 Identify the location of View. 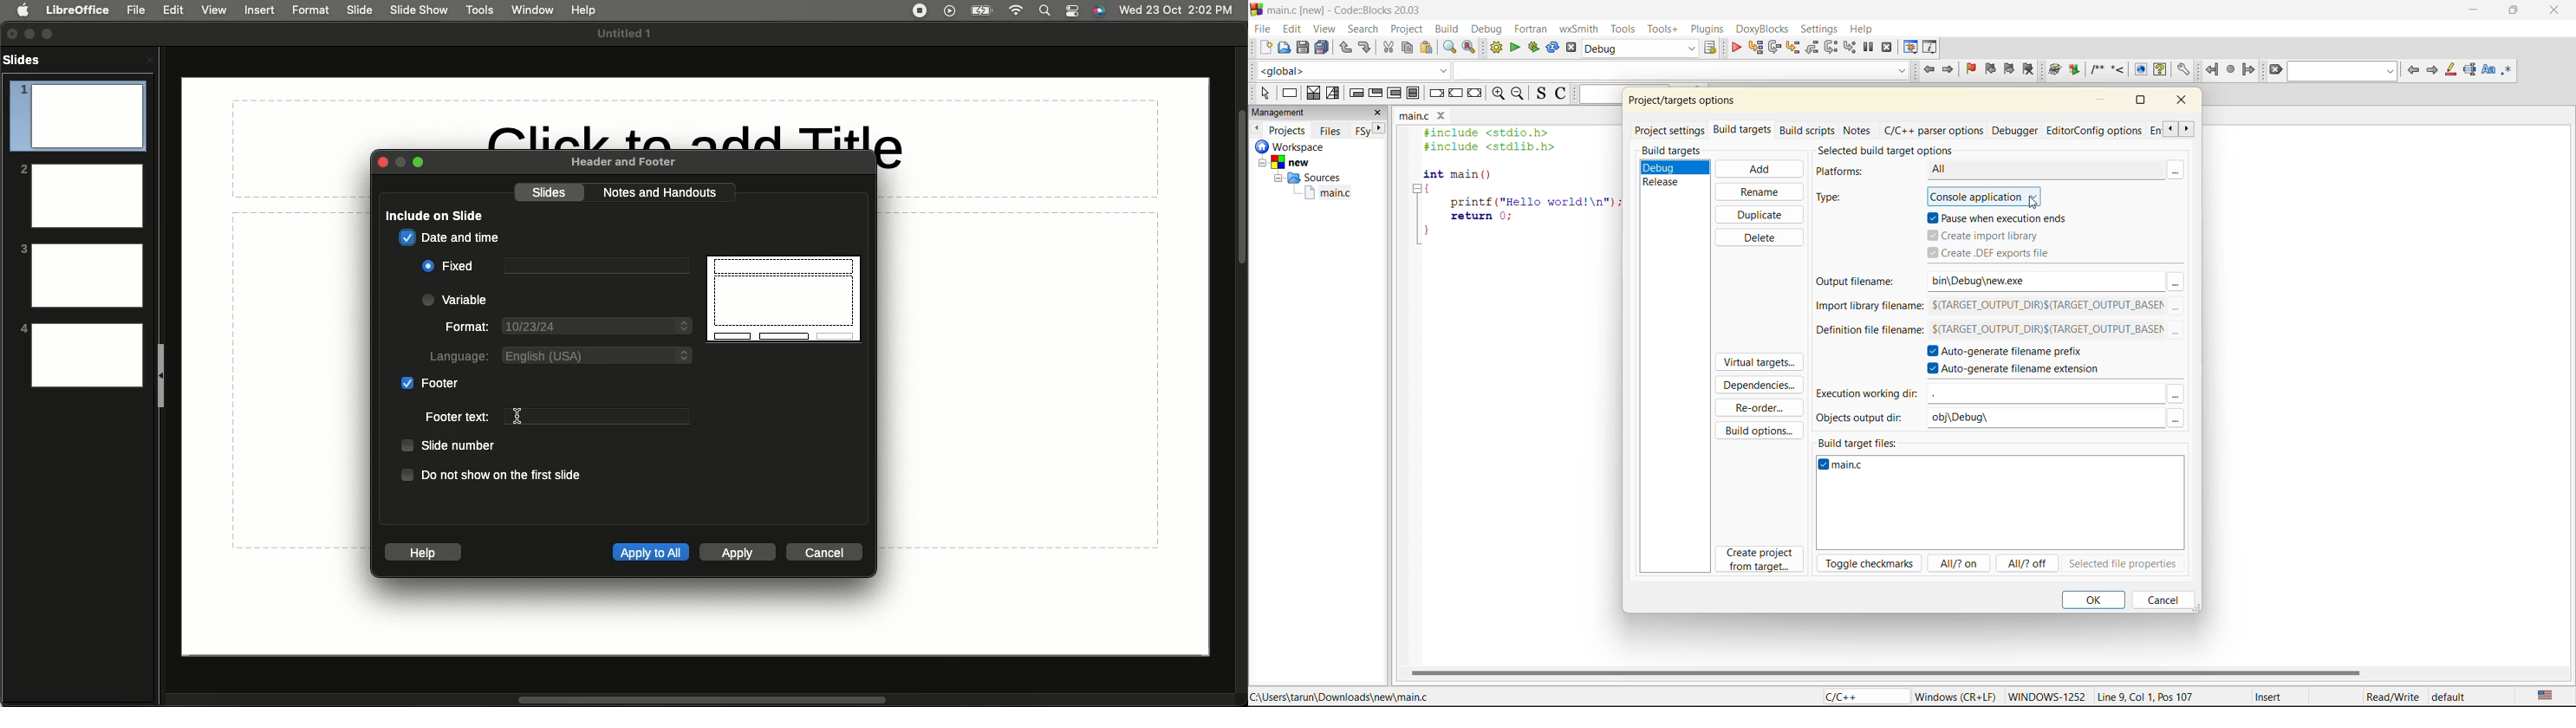
(213, 10).